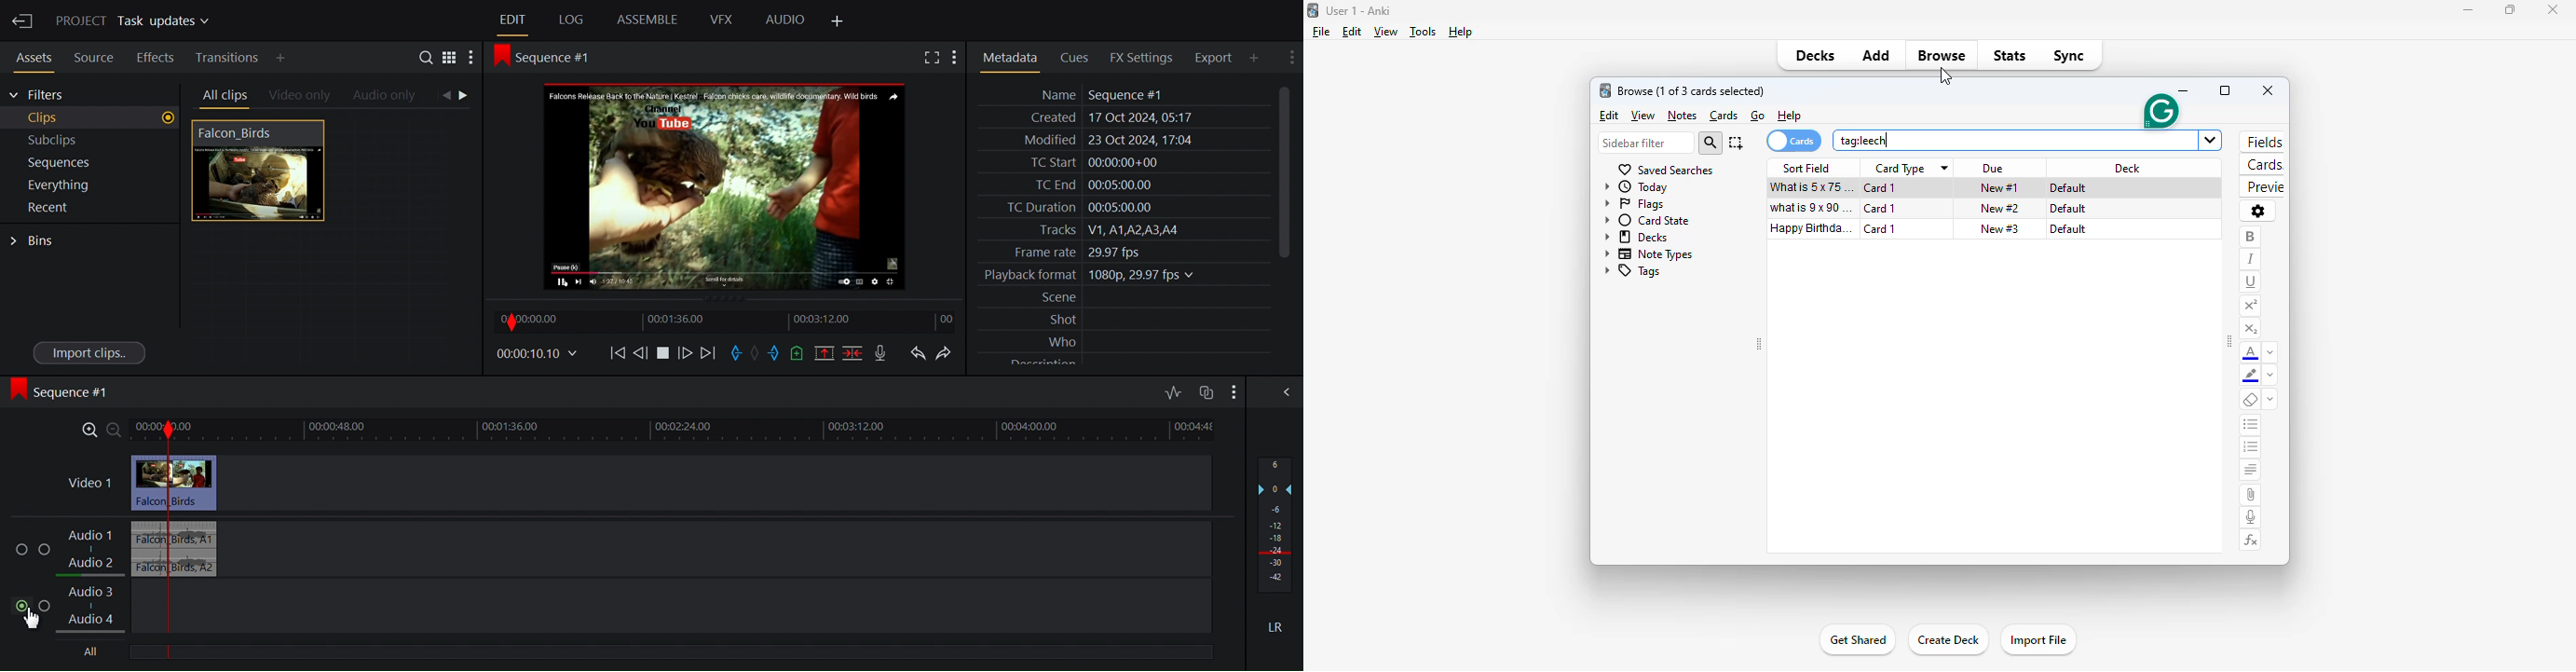 The image size is (2576, 672). I want to click on Clip to go forward, so click(467, 95).